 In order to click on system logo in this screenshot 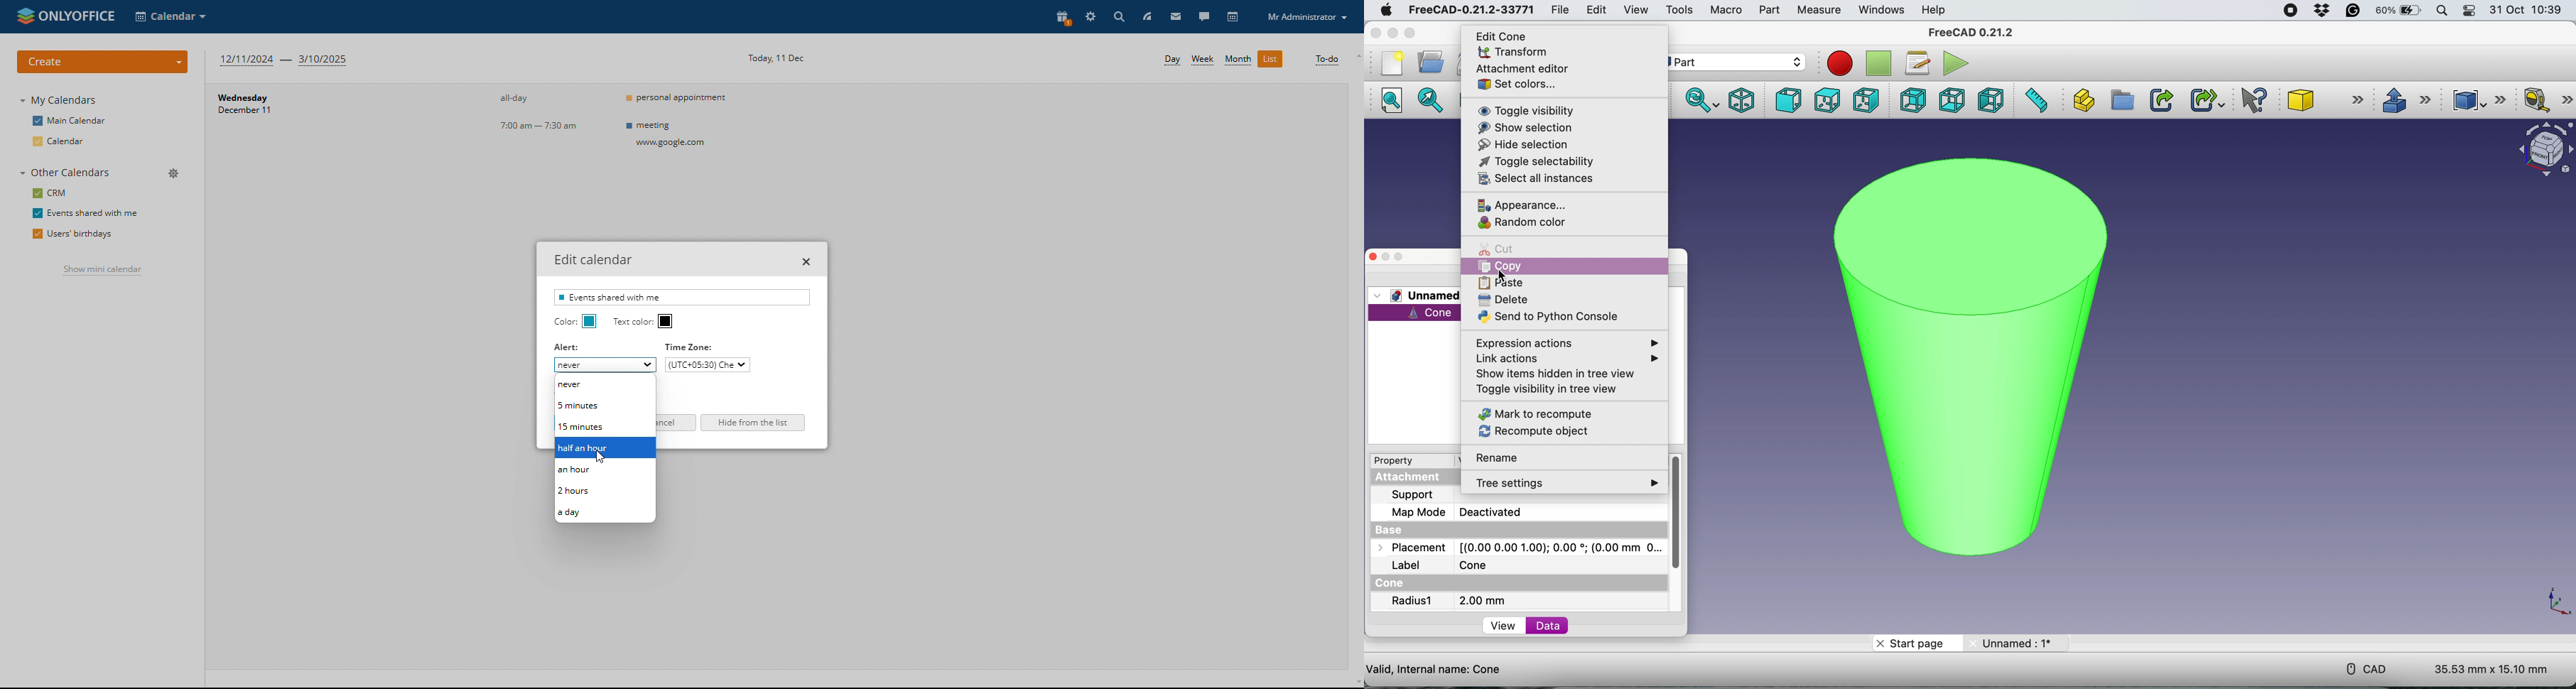, I will do `click(1380, 9)`.